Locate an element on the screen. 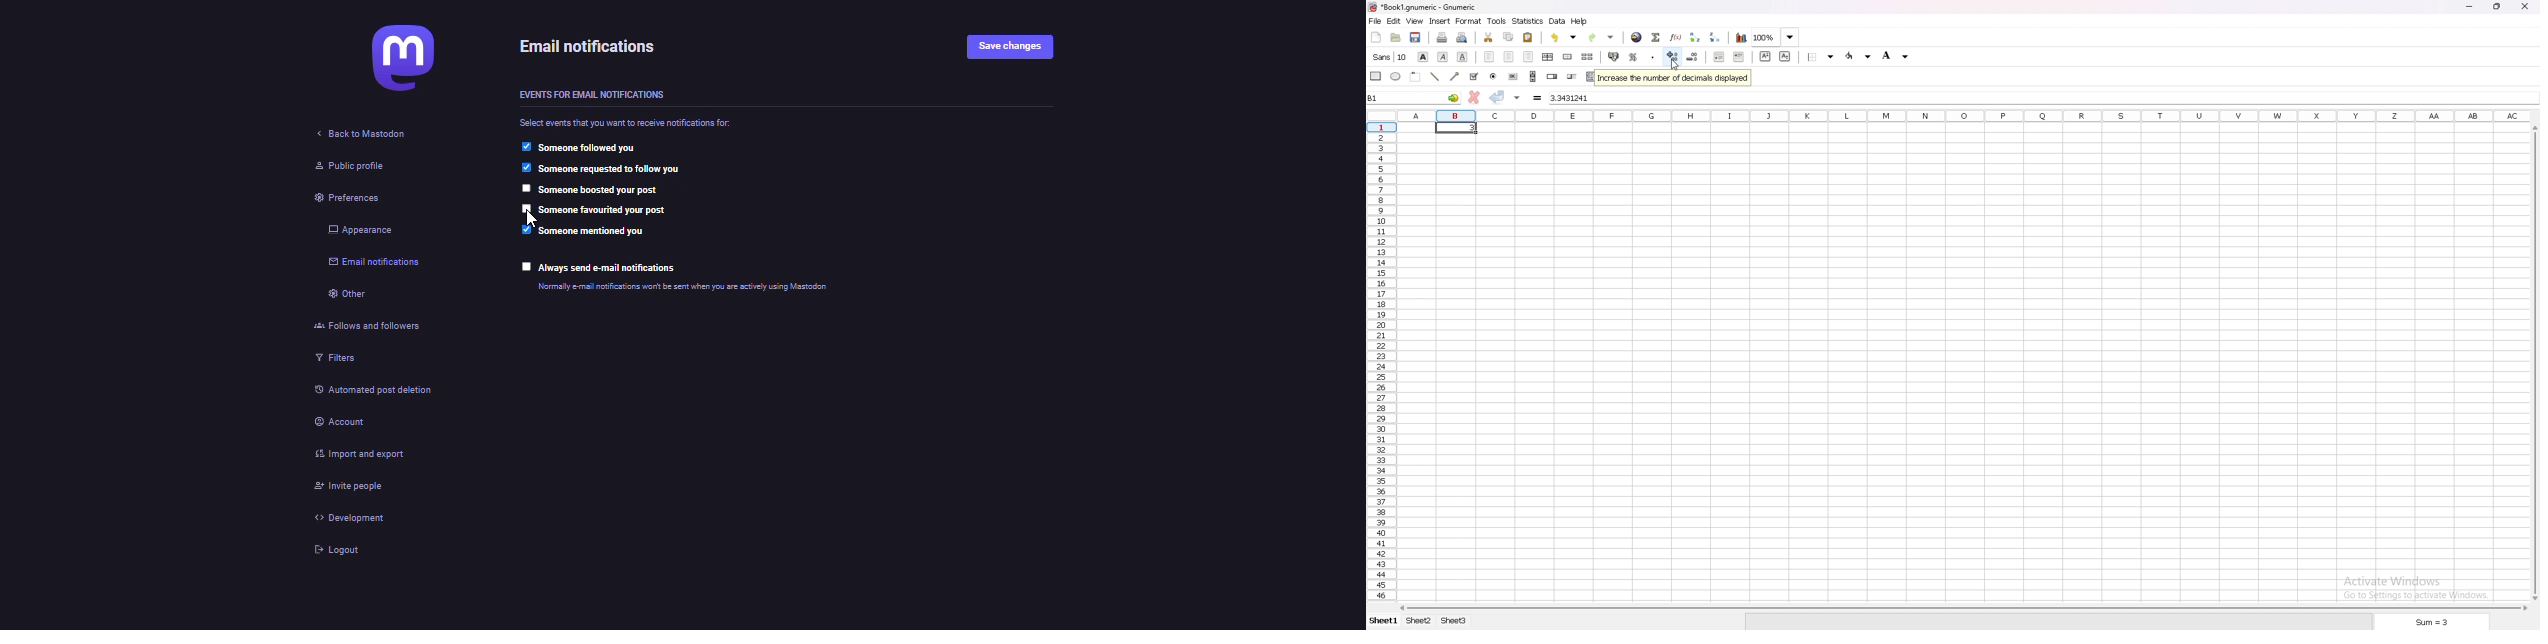 This screenshot has width=2548, height=644. someone requested to follow you is located at coordinates (645, 169).